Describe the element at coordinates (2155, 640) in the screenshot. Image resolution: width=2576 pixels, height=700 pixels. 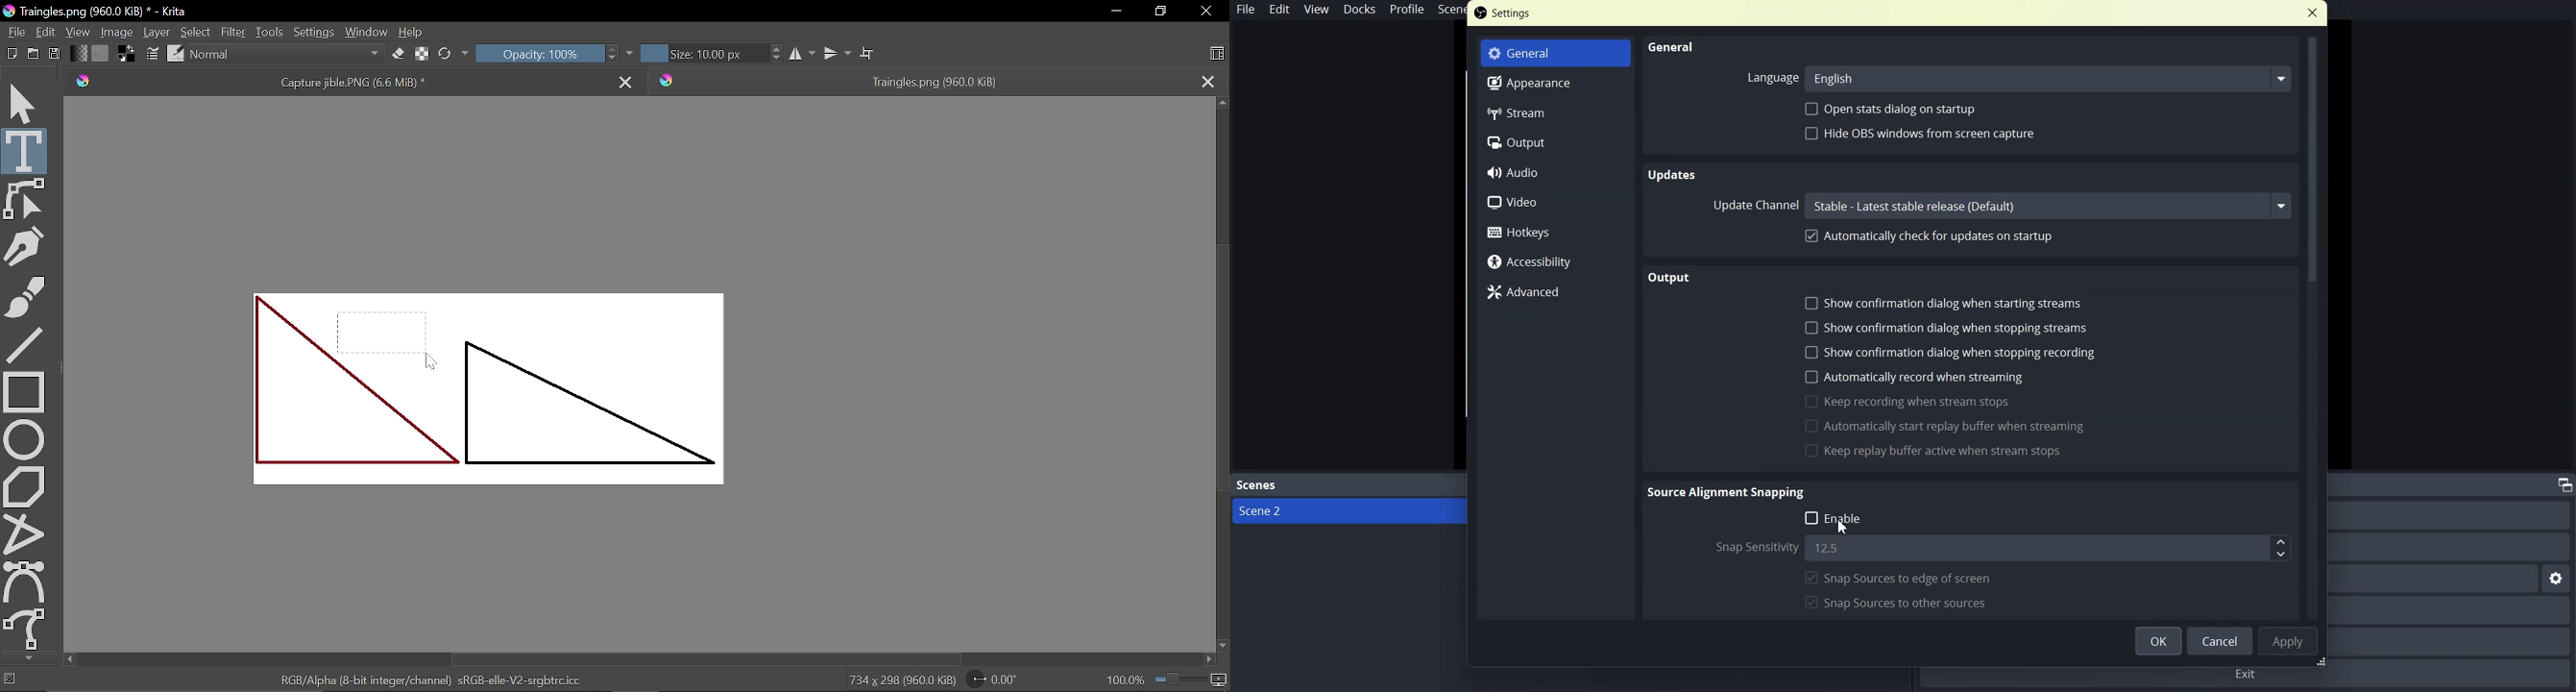
I see `OK` at that location.